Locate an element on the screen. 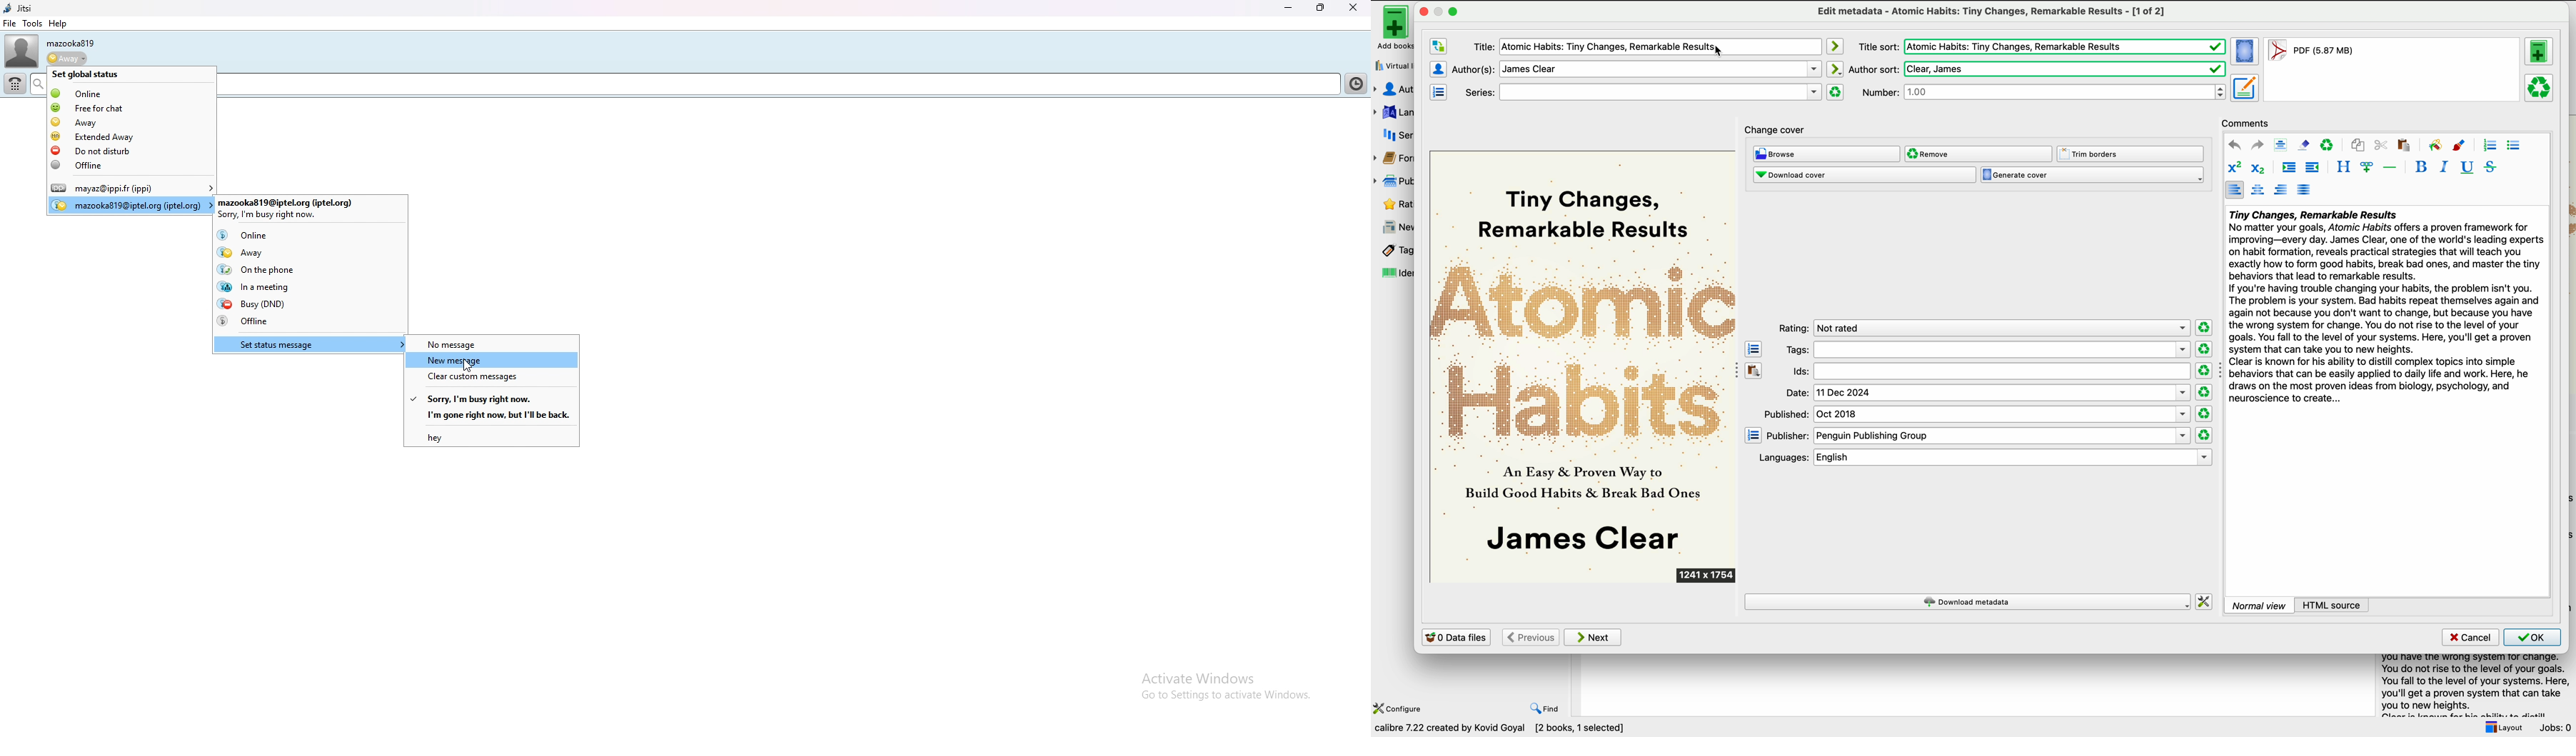  increase indentation is located at coordinates (2289, 168).